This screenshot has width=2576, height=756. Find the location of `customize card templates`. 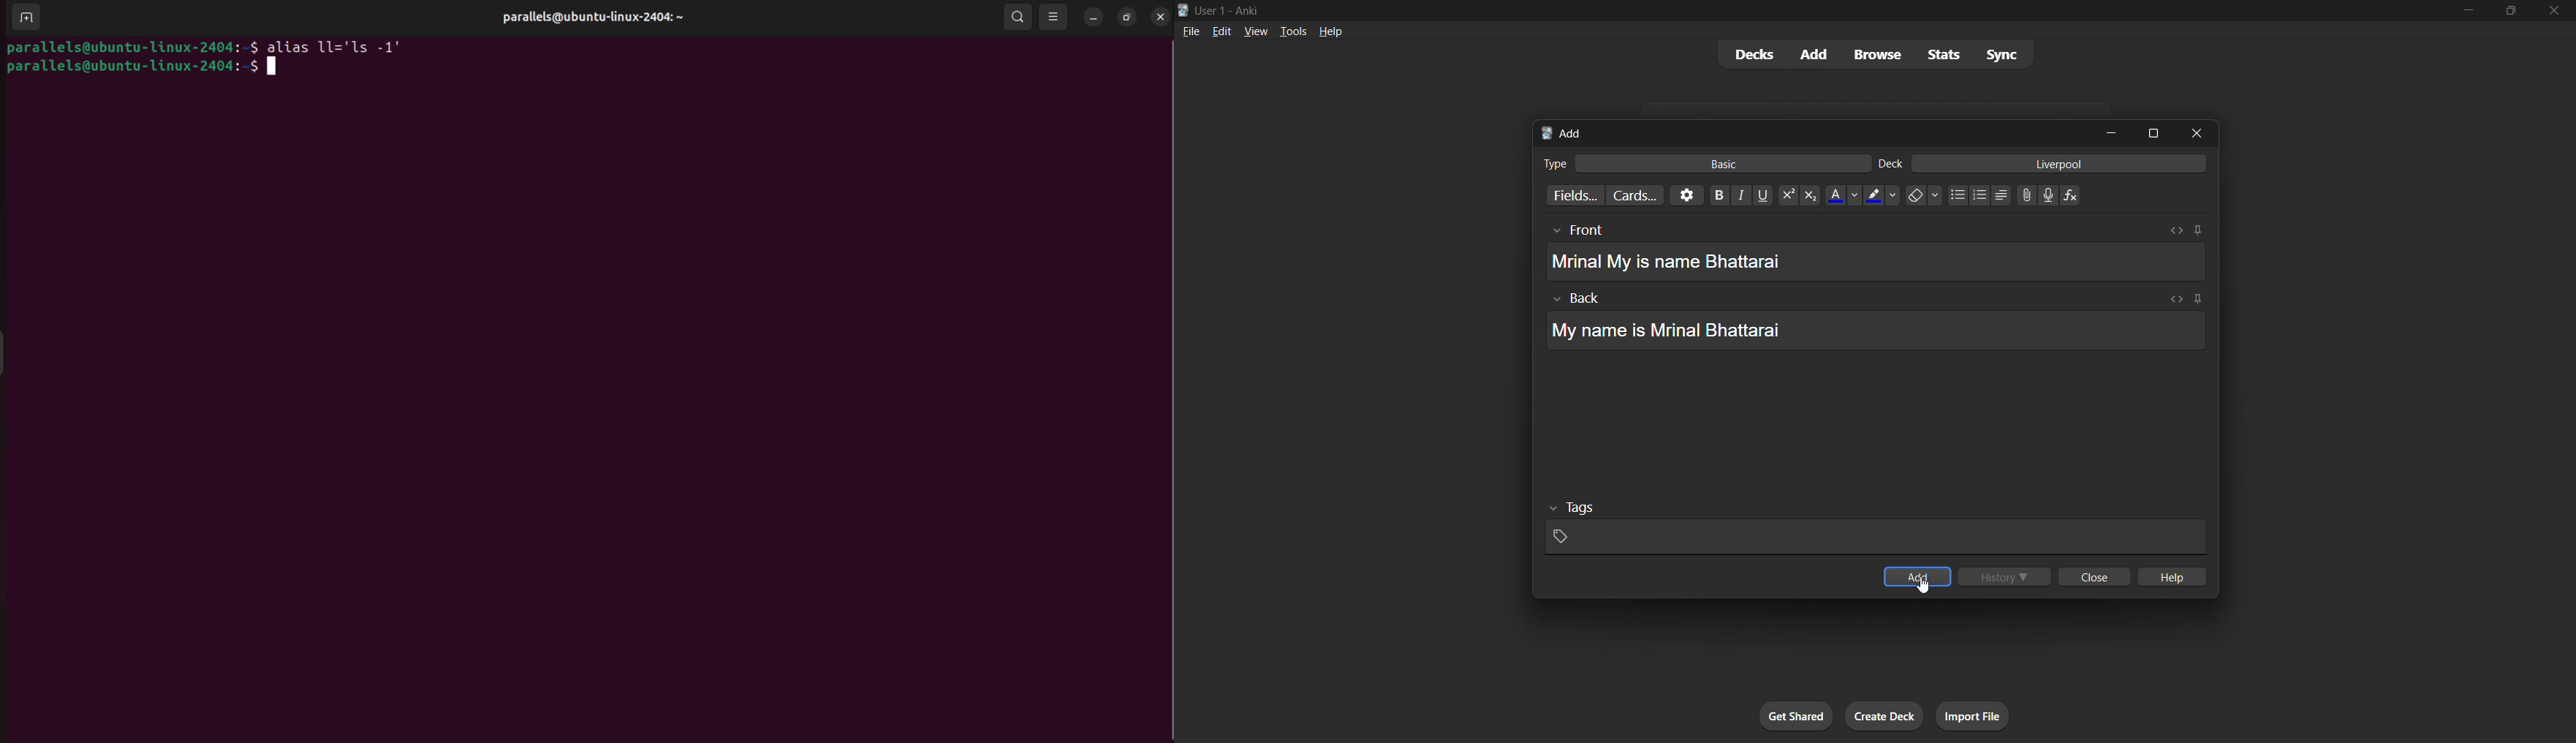

customize card templates is located at coordinates (1636, 195).